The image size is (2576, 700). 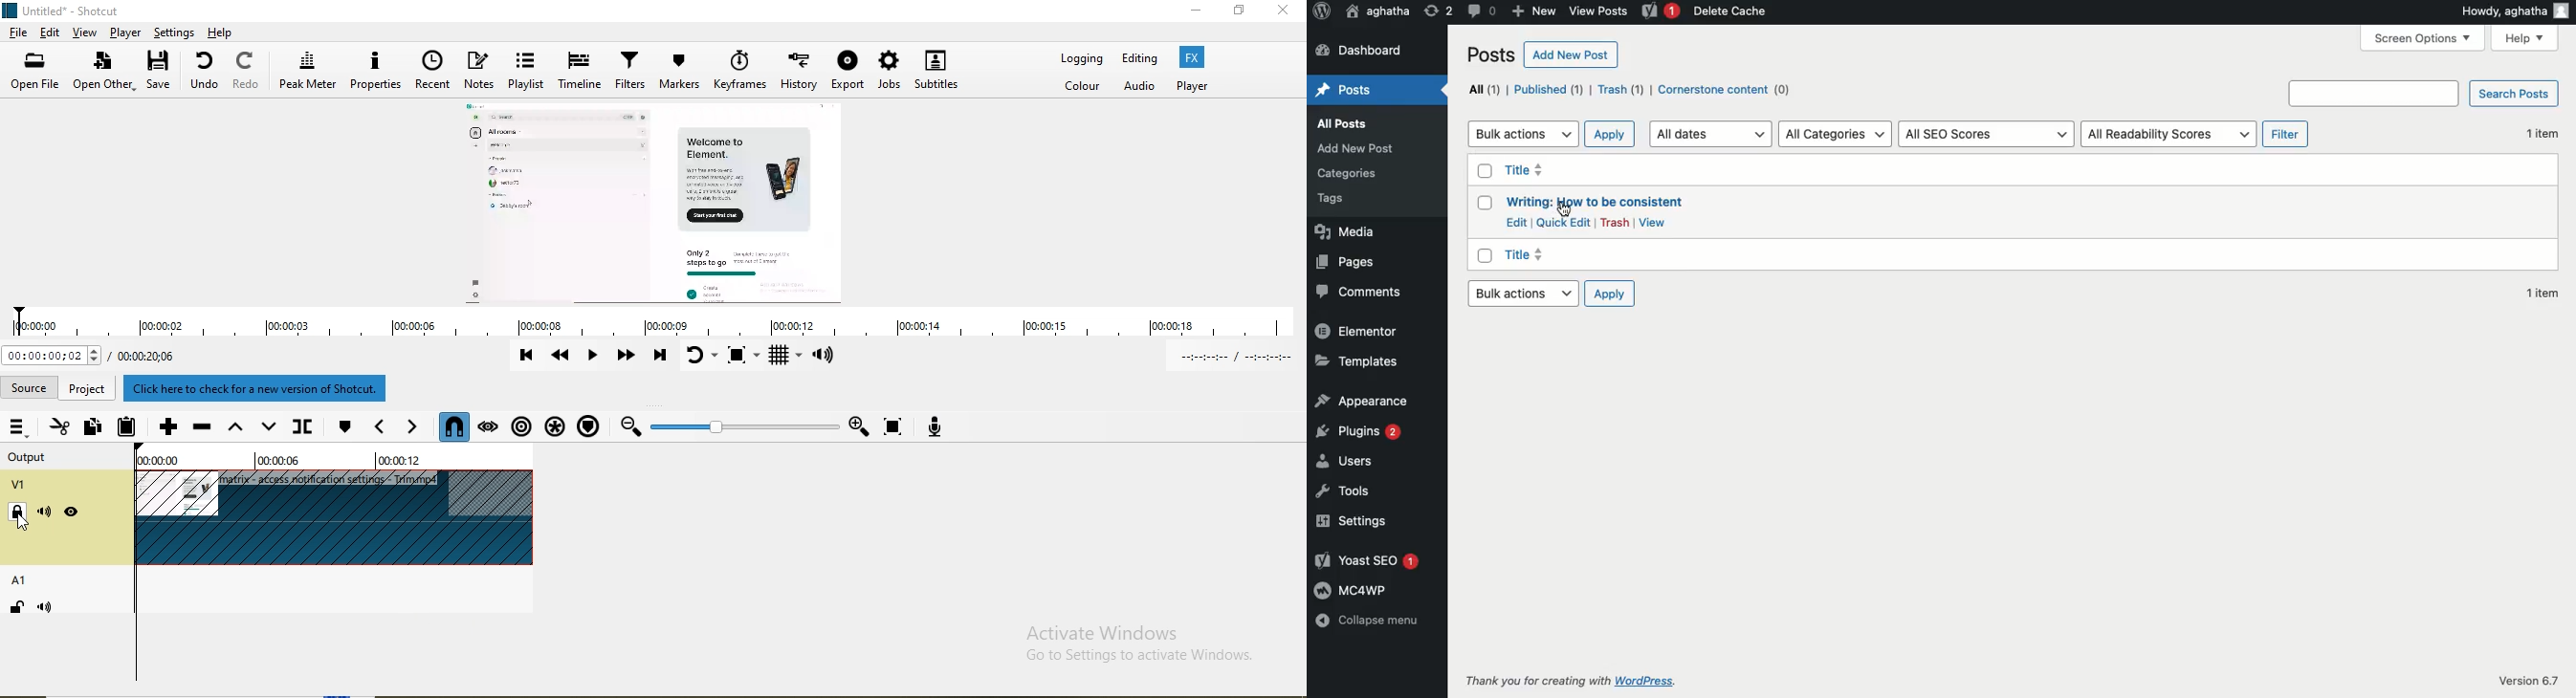 What do you see at coordinates (90, 387) in the screenshot?
I see `project` at bounding box center [90, 387].